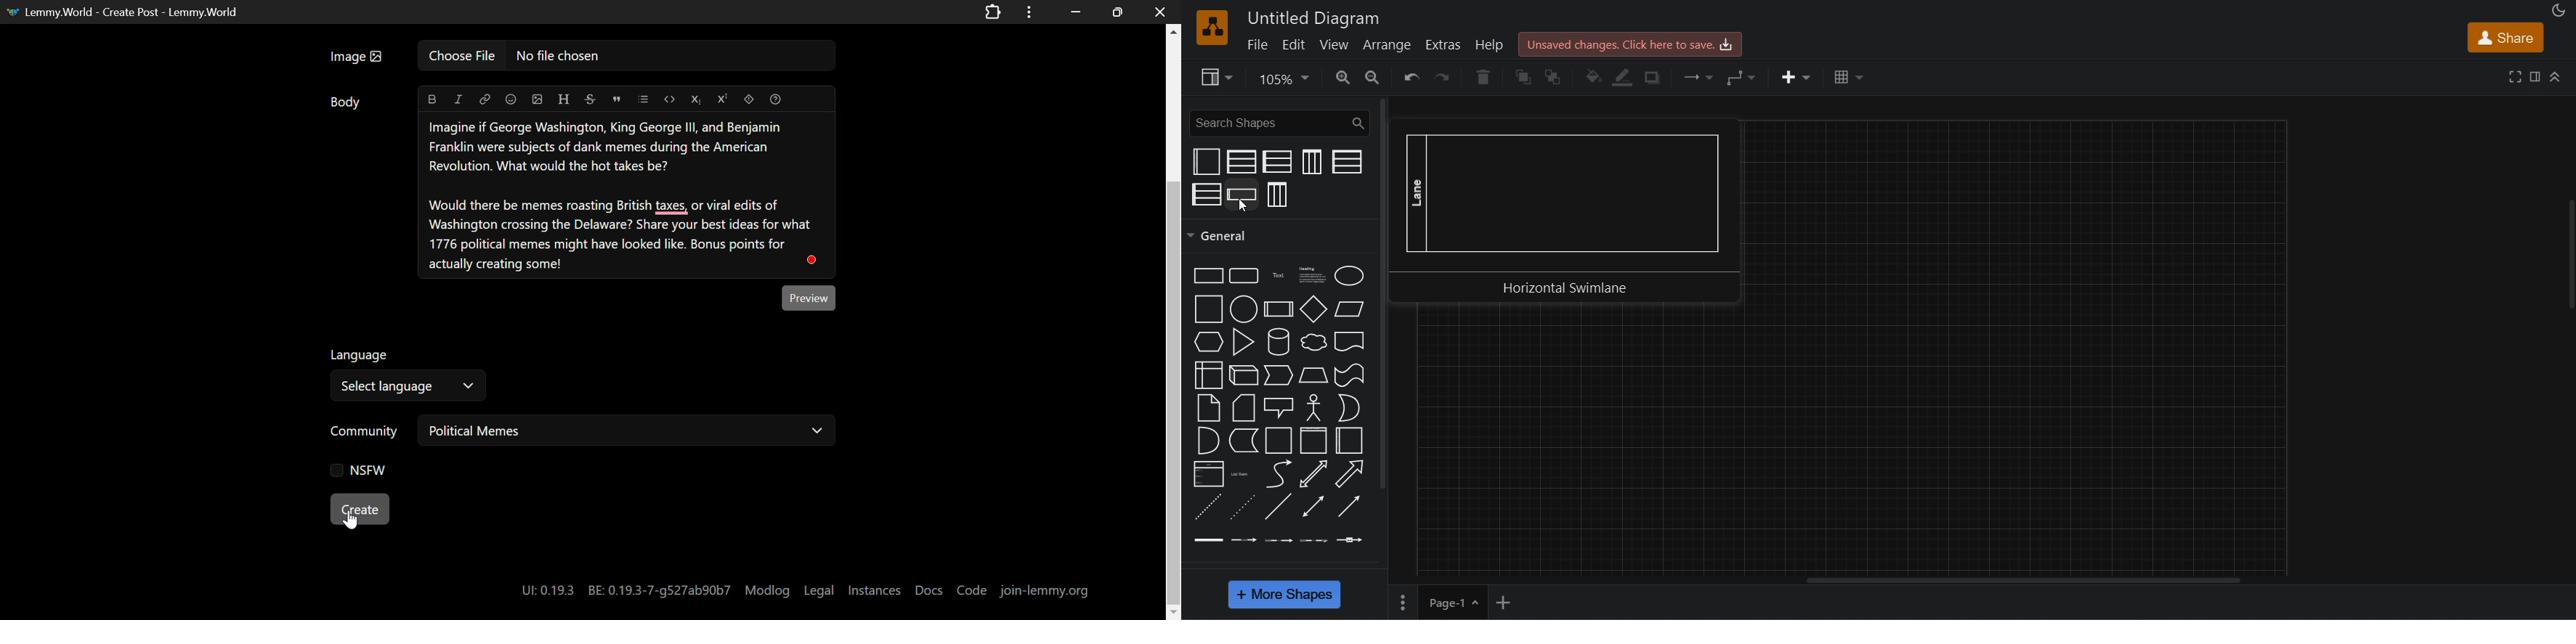 Image resolution: width=2576 pixels, height=644 pixels. What do you see at coordinates (512, 100) in the screenshot?
I see `Insert Emoji` at bounding box center [512, 100].